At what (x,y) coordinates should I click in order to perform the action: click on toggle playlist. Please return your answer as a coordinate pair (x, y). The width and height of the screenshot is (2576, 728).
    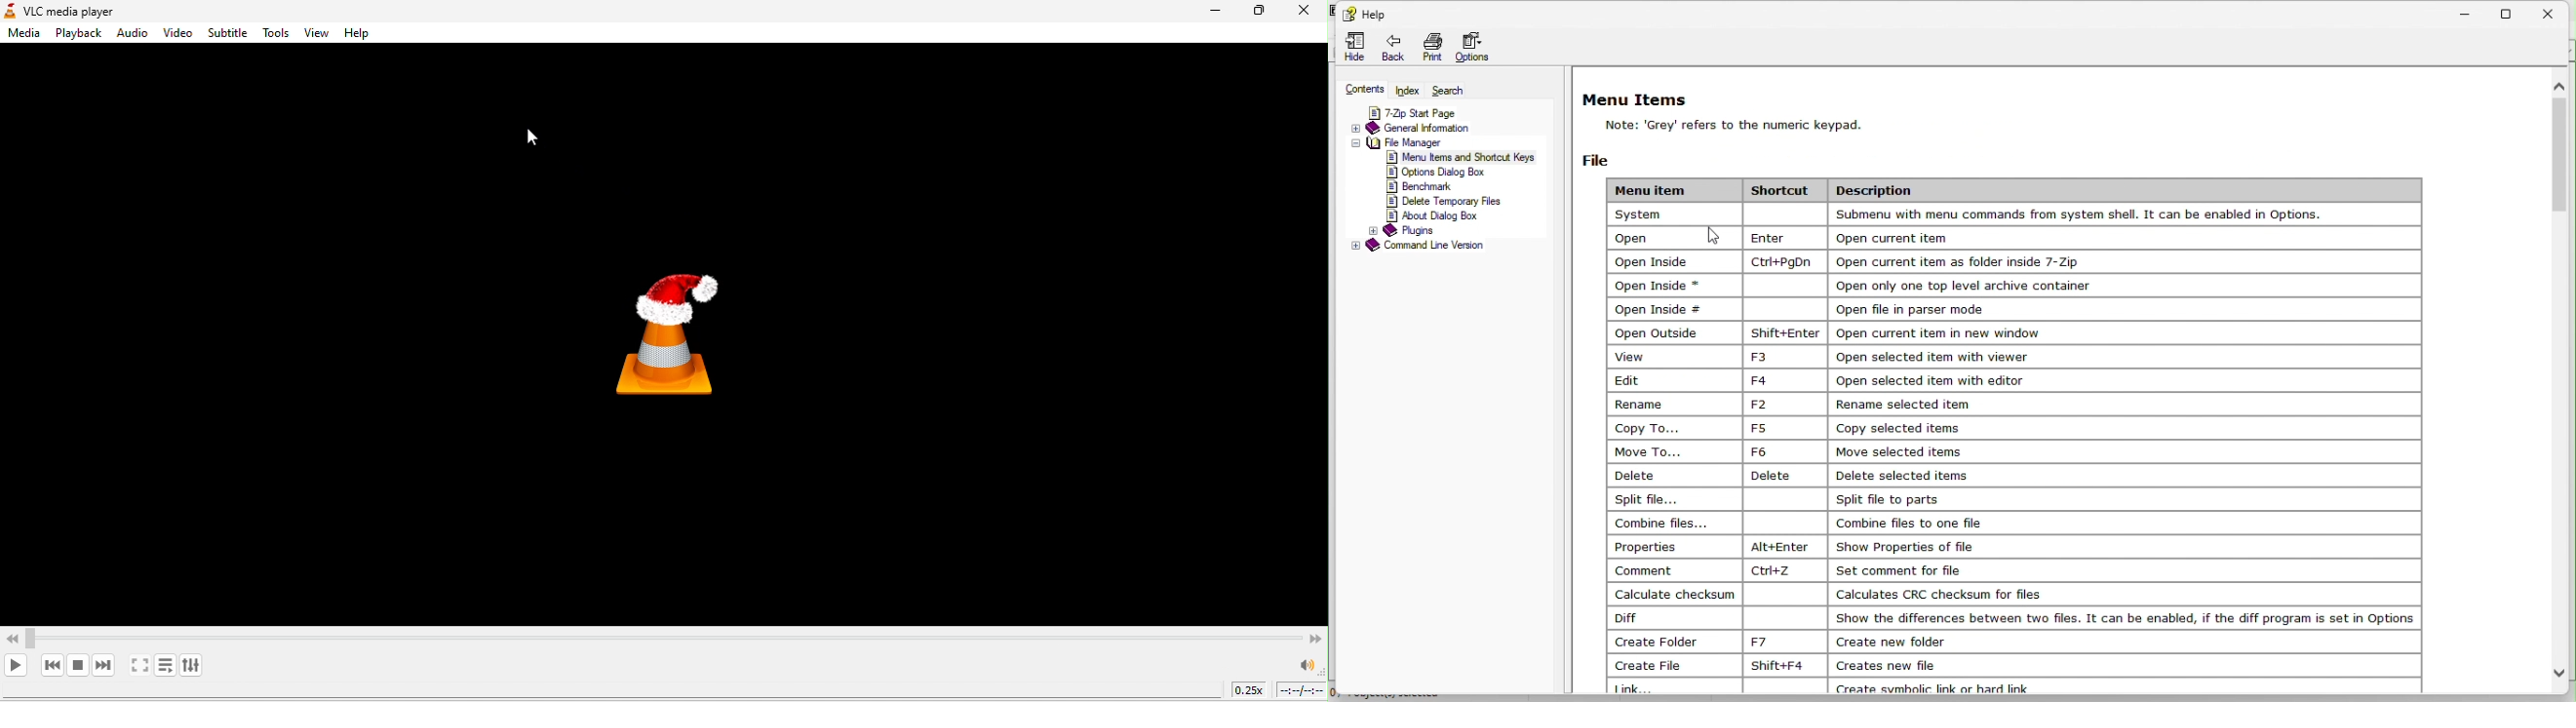
    Looking at the image, I should click on (170, 665).